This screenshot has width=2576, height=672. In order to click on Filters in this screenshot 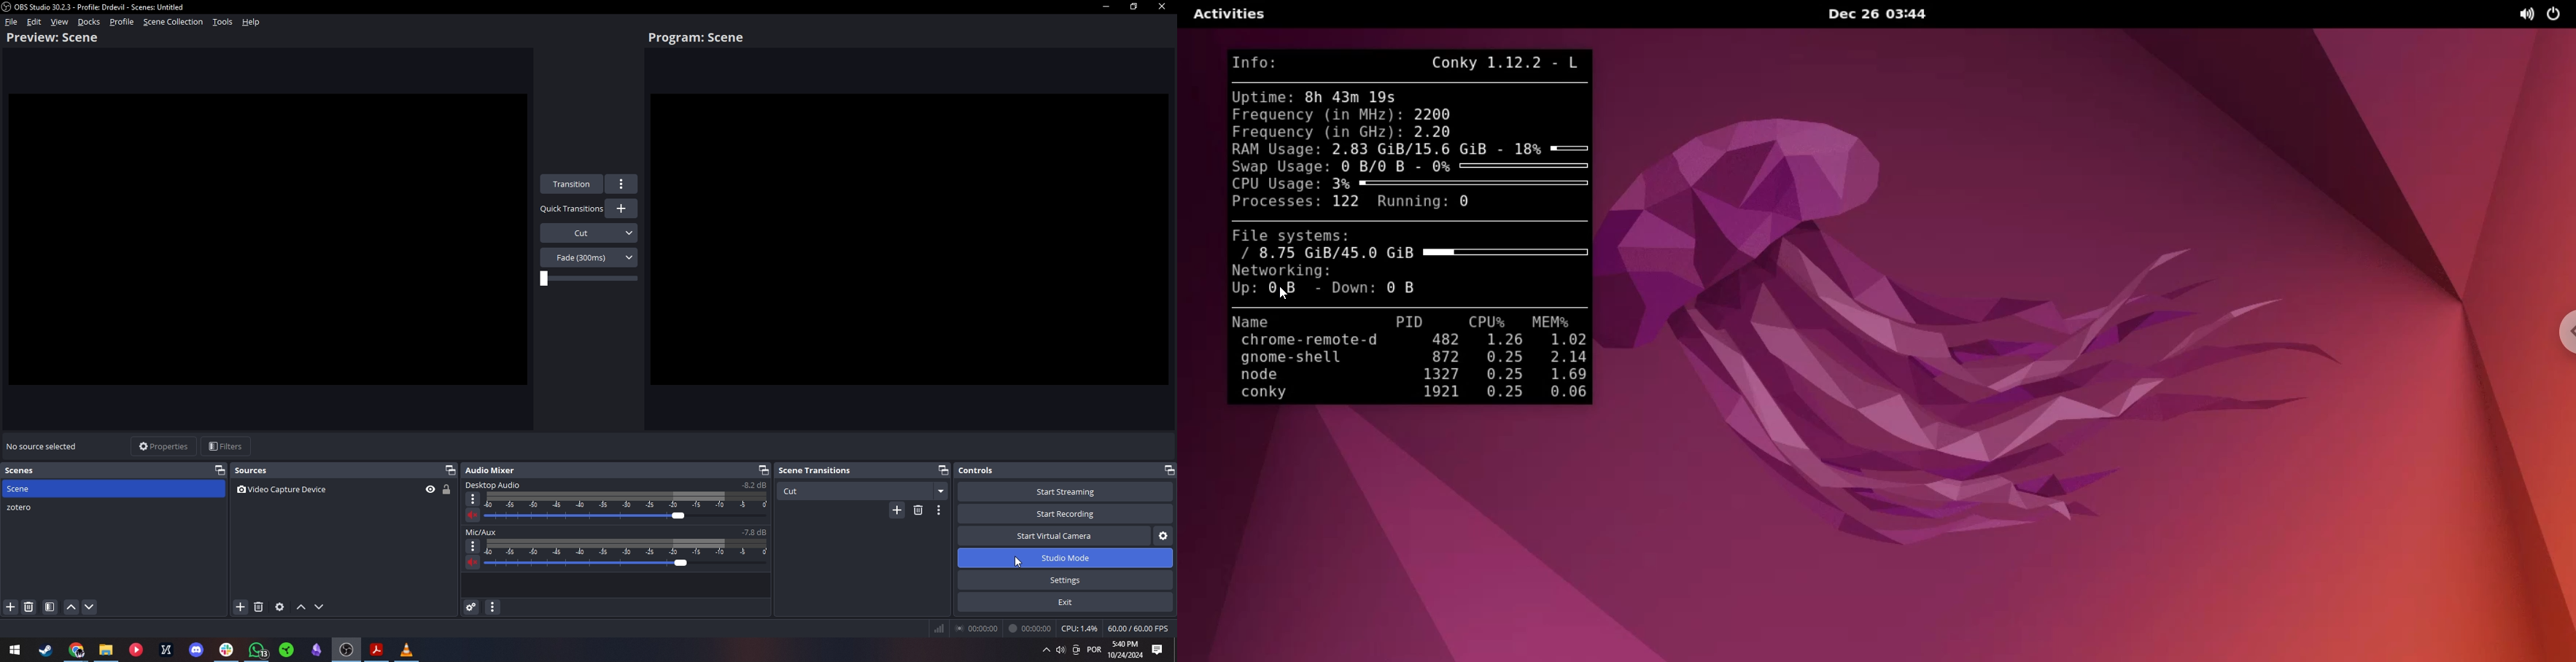, I will do `click(227, 446)`.